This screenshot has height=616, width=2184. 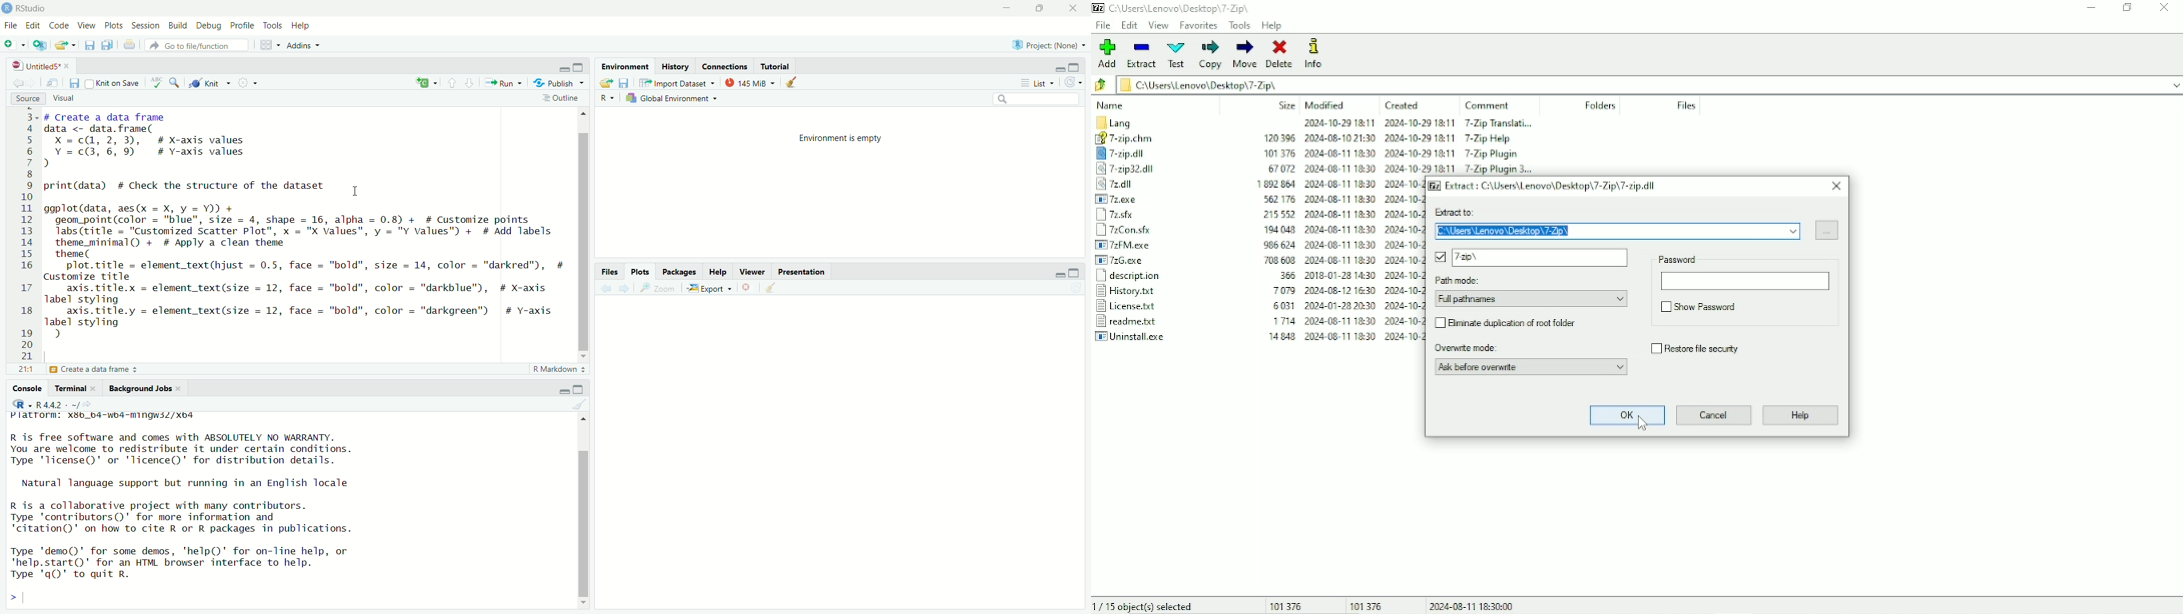 What do you see at coordinates (74, 83) in the screenshot?
I see `Save` at bounding box center [74, 83].